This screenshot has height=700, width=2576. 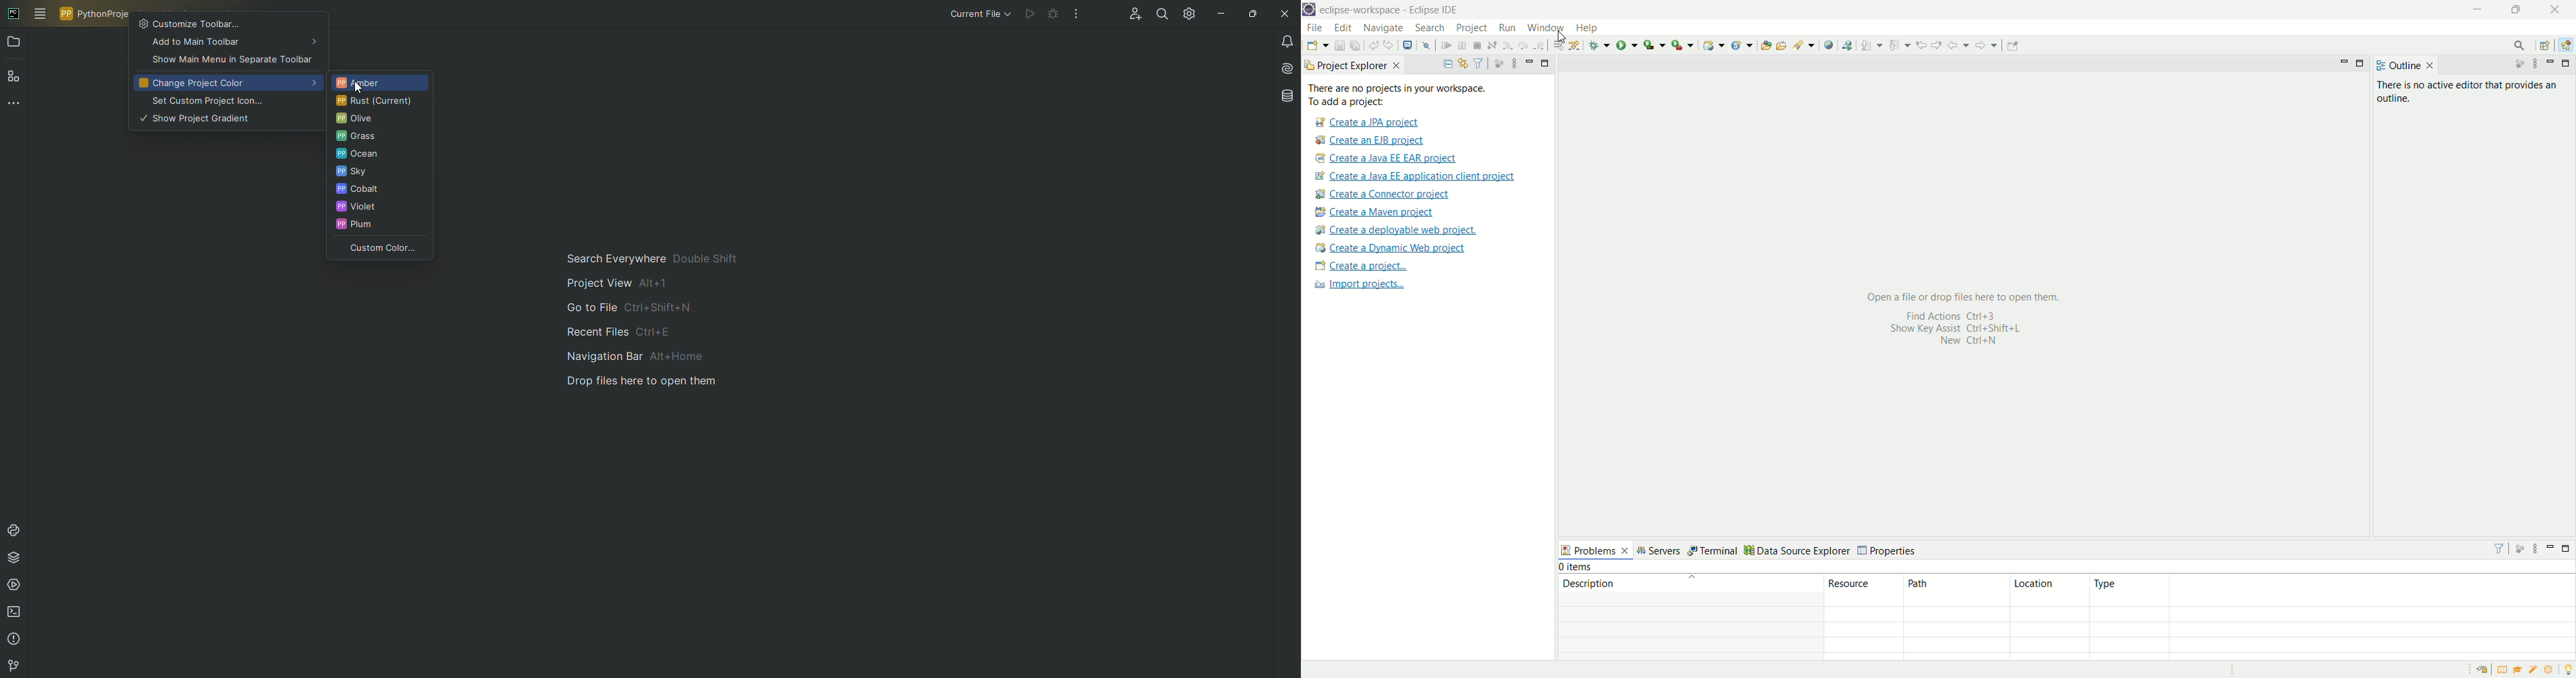 I want to click on redo, so click(x=1389, y=45).